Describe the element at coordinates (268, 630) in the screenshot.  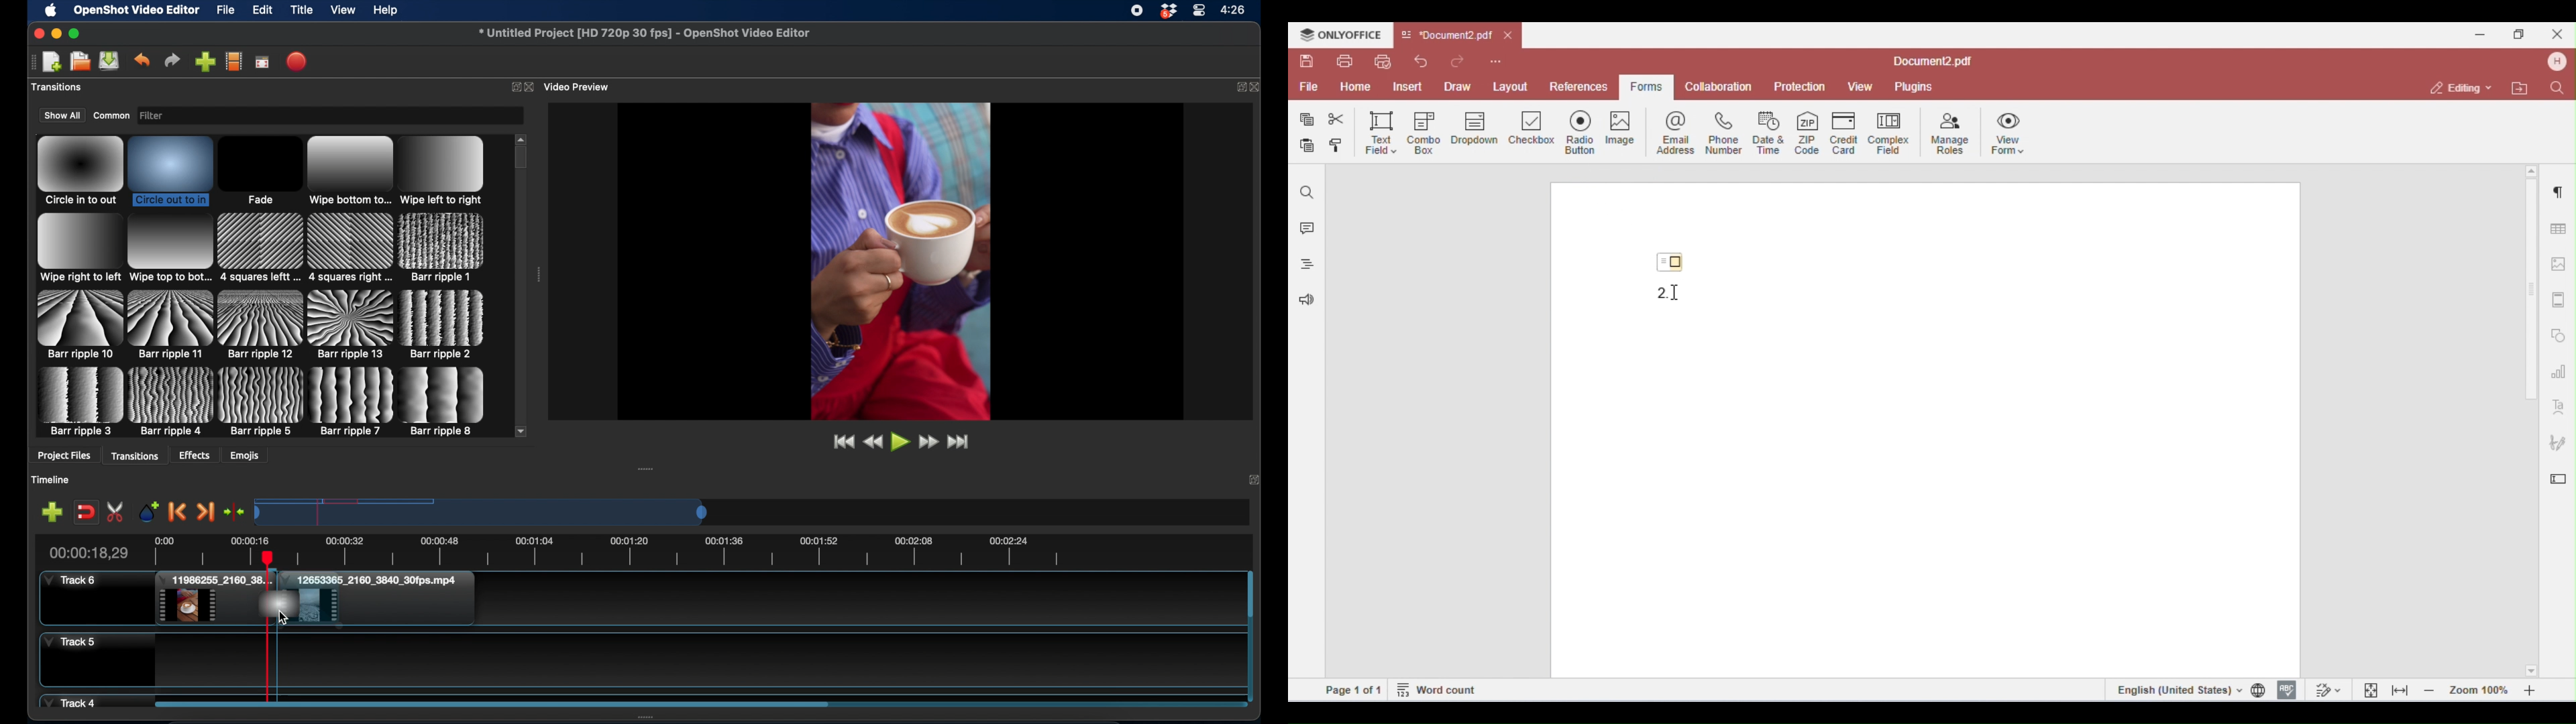
I see `playhead` at that location.